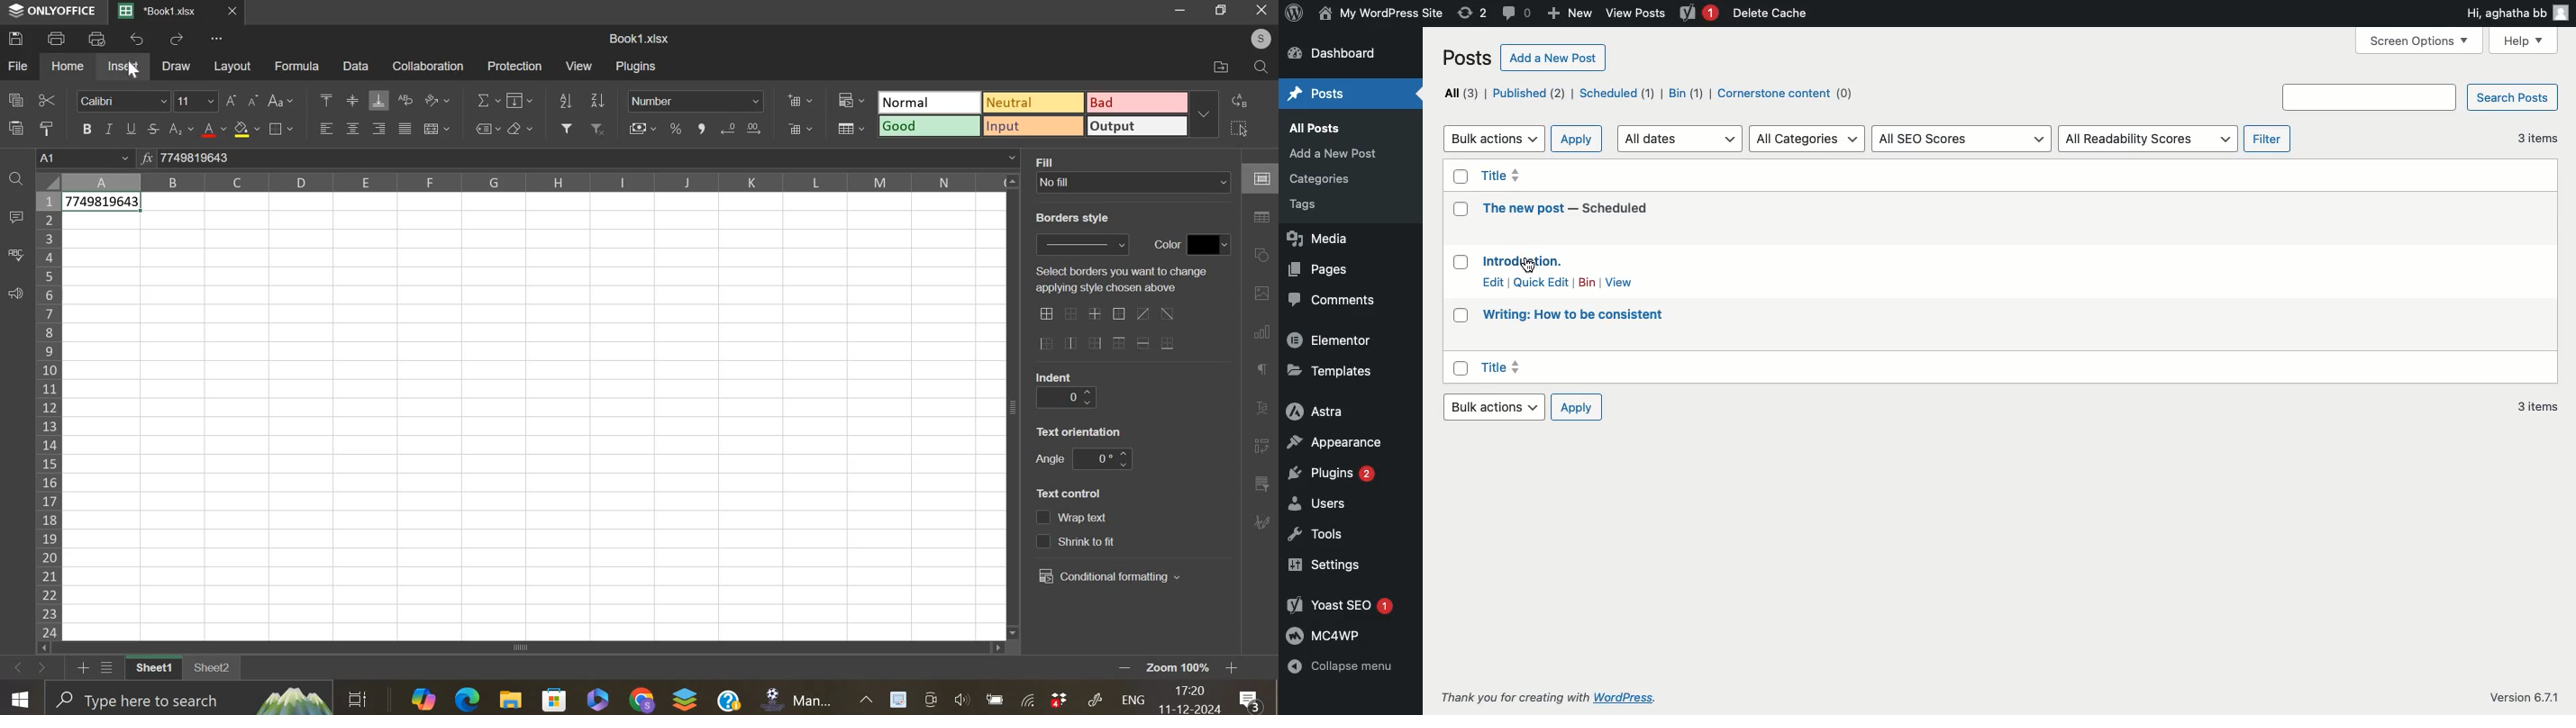 The width and height of the screenshot is (2576, 728). What do you see at coordinates (2515, 14) in the screenshot?
I see `Hi user` at bounding box center [2515, 14].